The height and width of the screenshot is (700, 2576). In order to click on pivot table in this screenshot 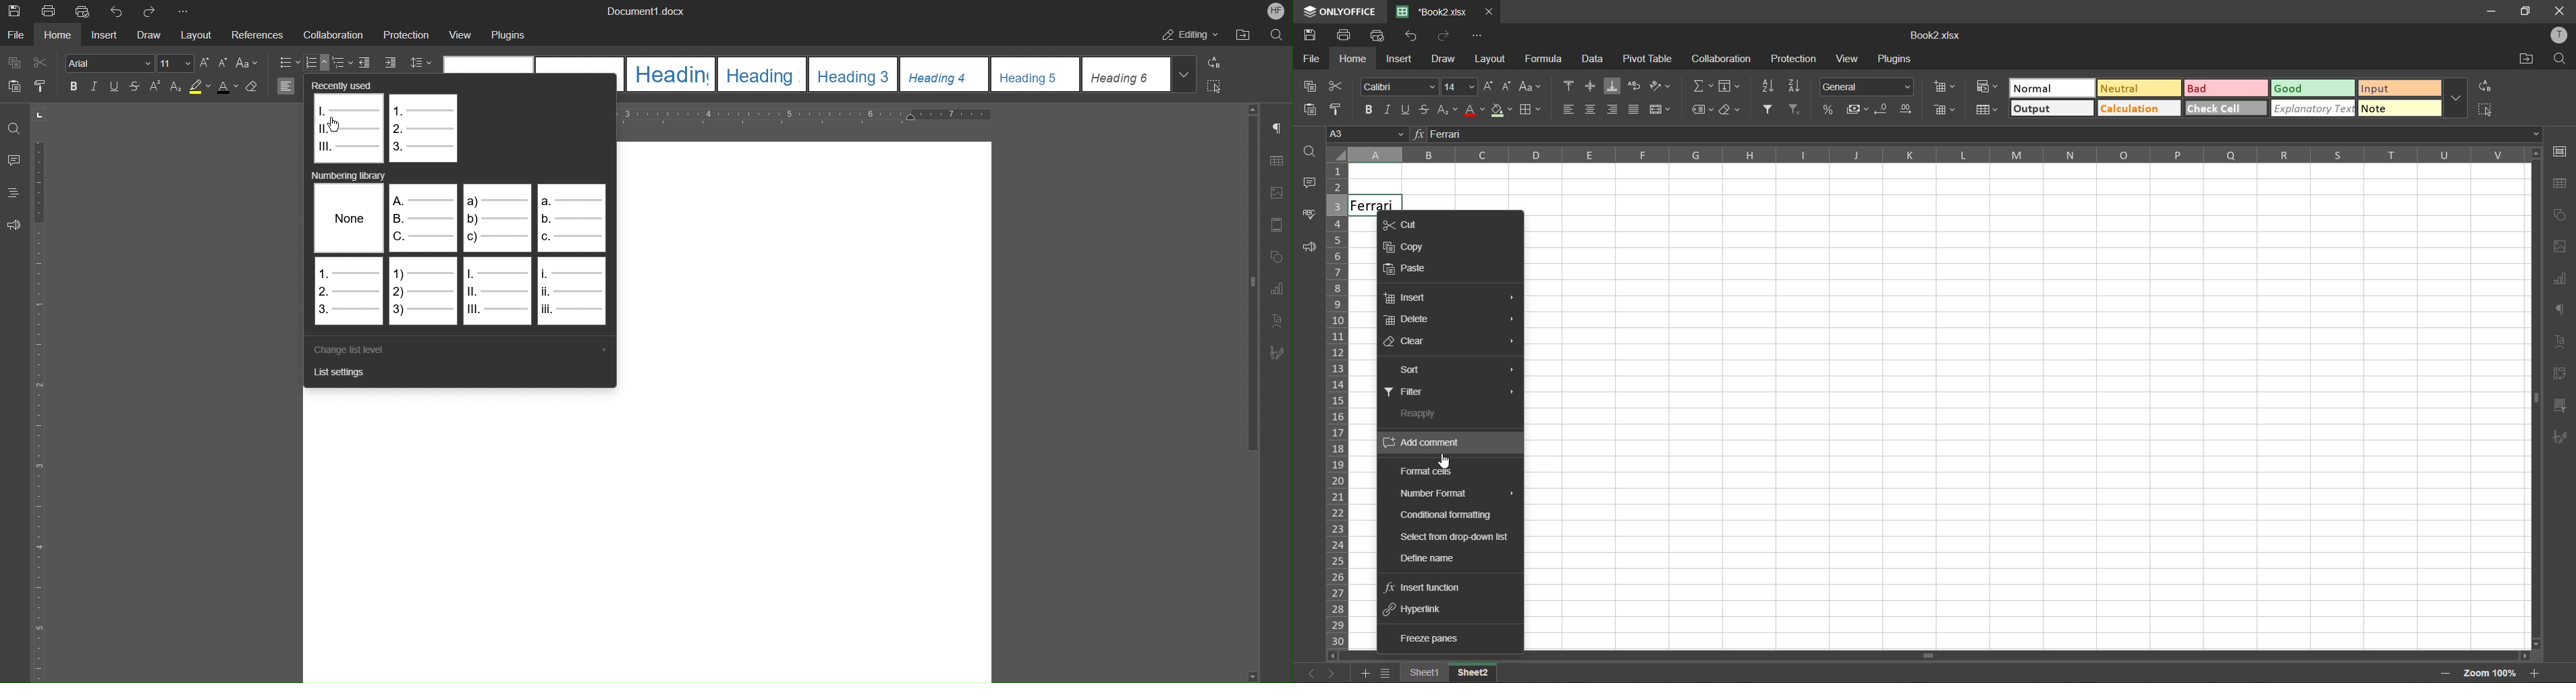, I will do `click(2561, 376)`.